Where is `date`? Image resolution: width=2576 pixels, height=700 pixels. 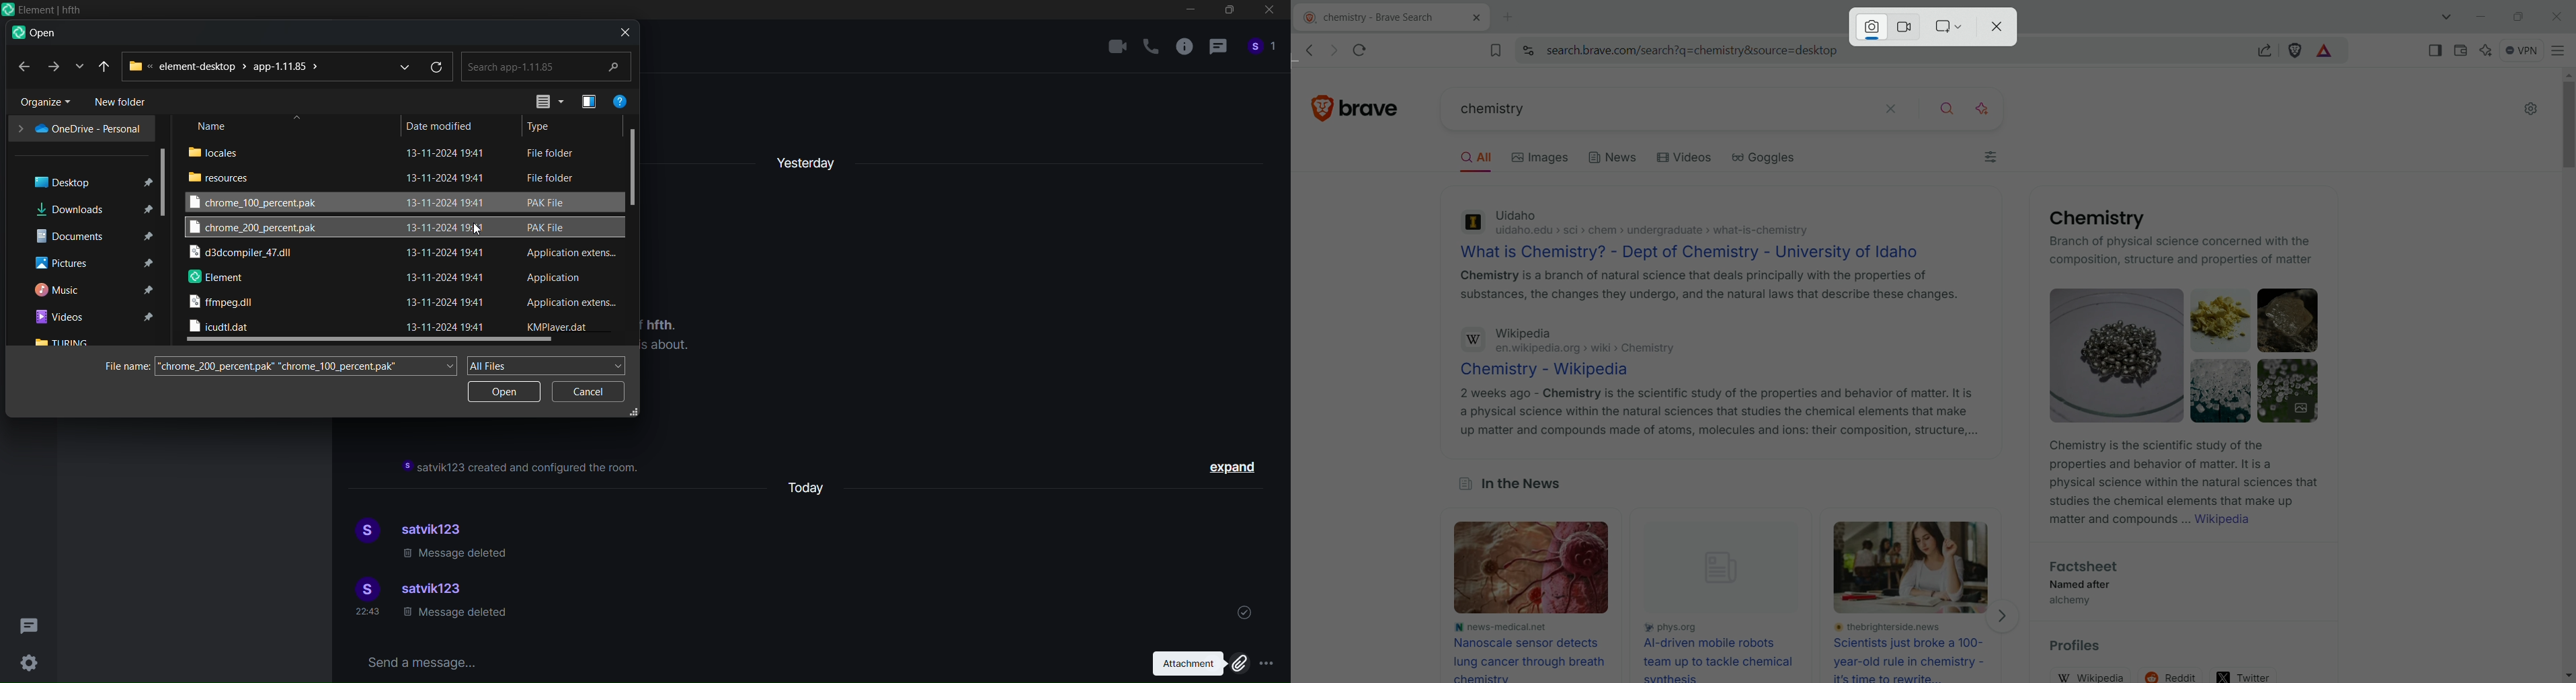 date is located at coordinates (449, 239).